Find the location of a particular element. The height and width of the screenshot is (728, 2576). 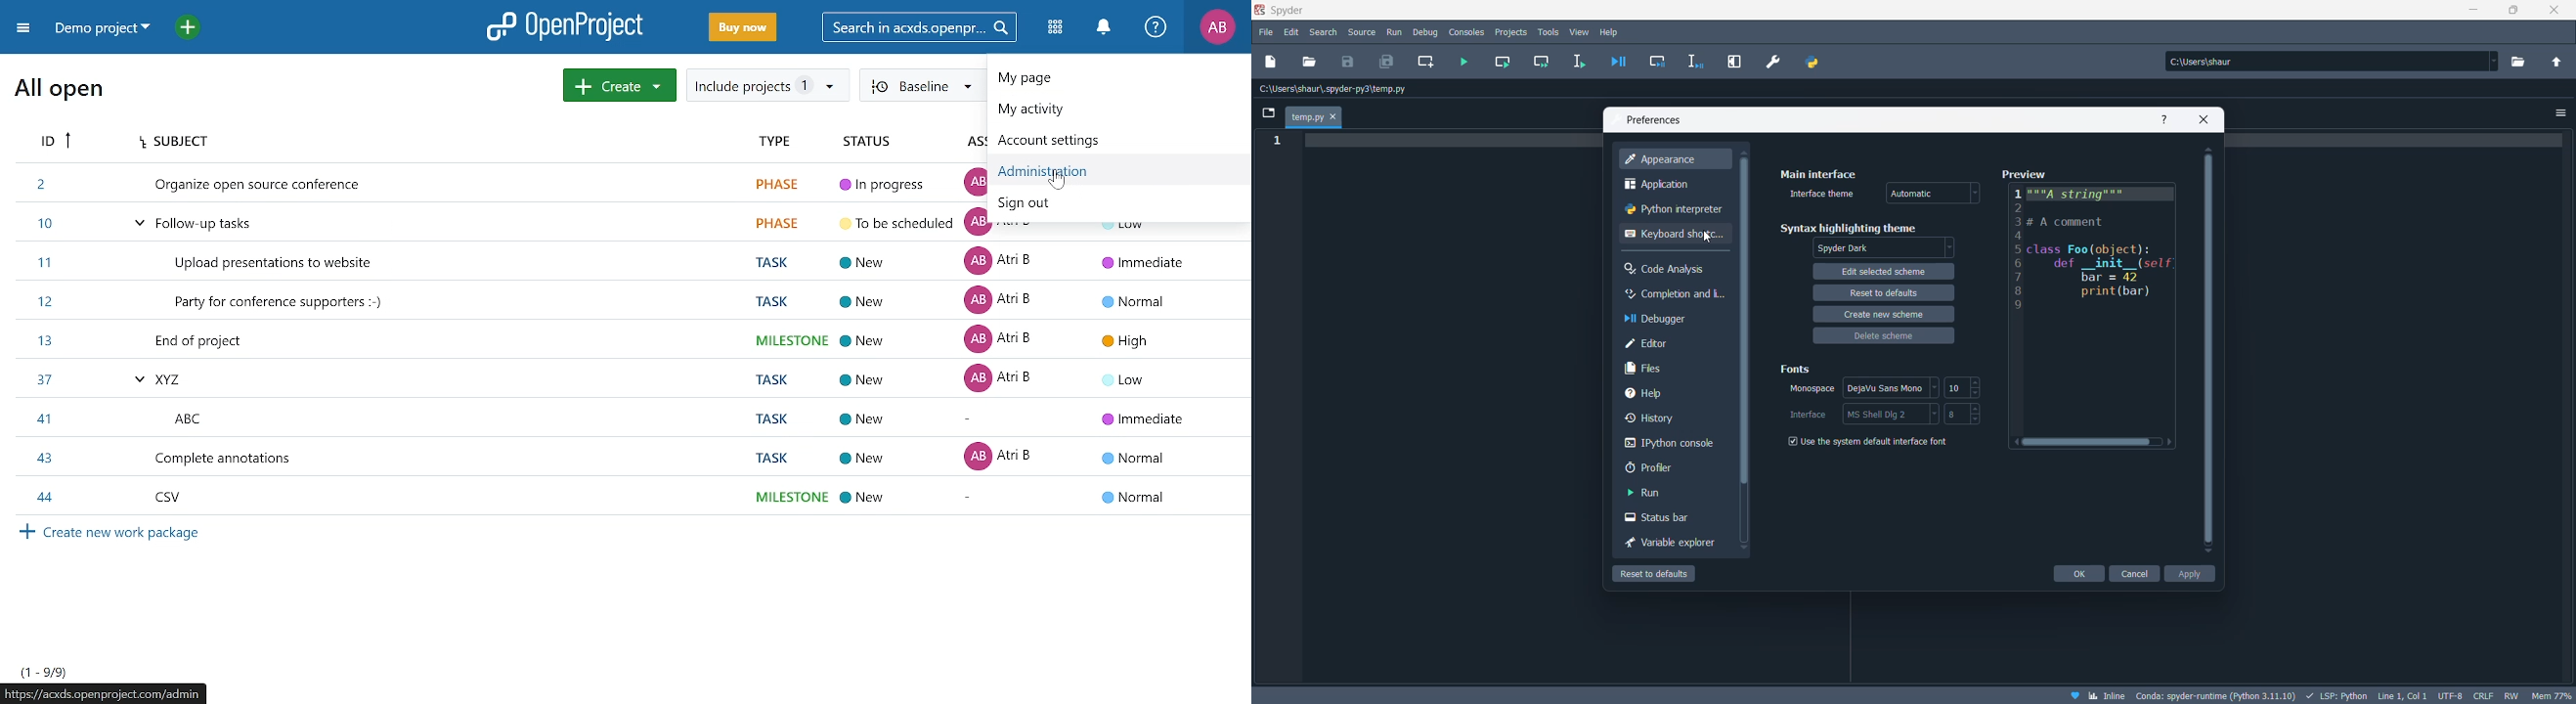

char set is located at coordinates (2450, 694).